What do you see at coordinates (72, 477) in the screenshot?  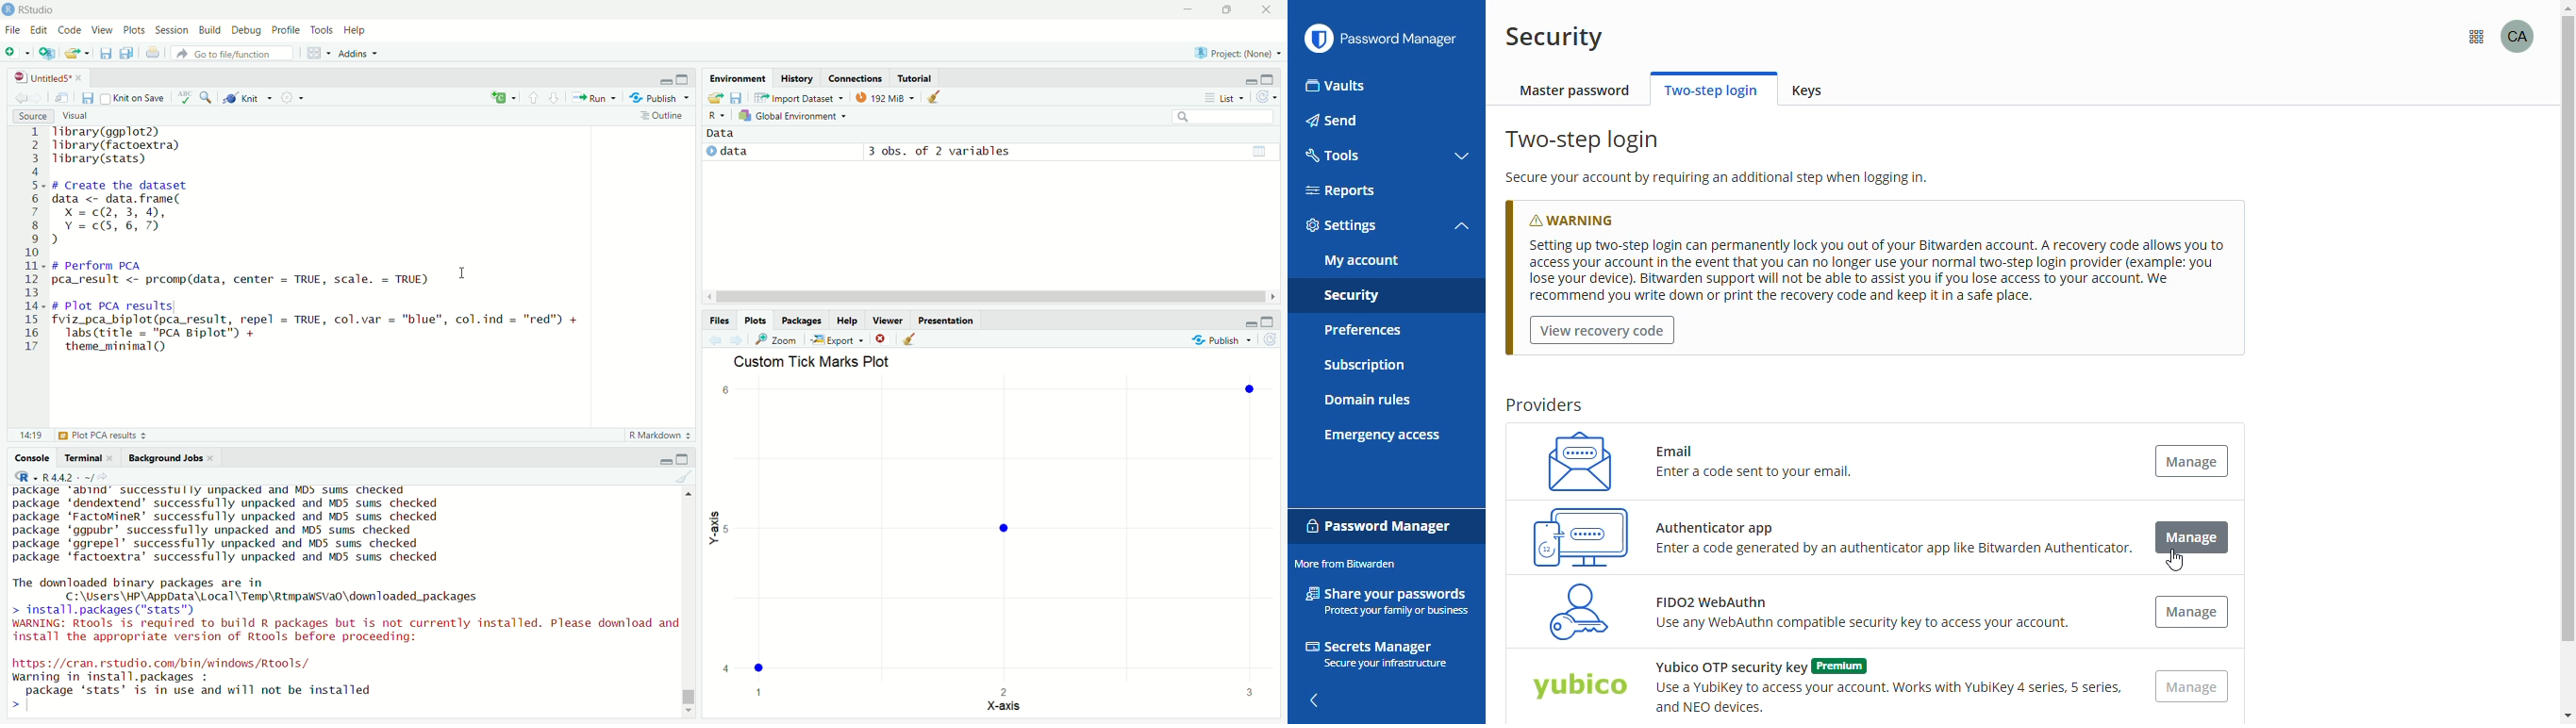 I see `R language version - 4.4.2` at bounding box center [72, 477].